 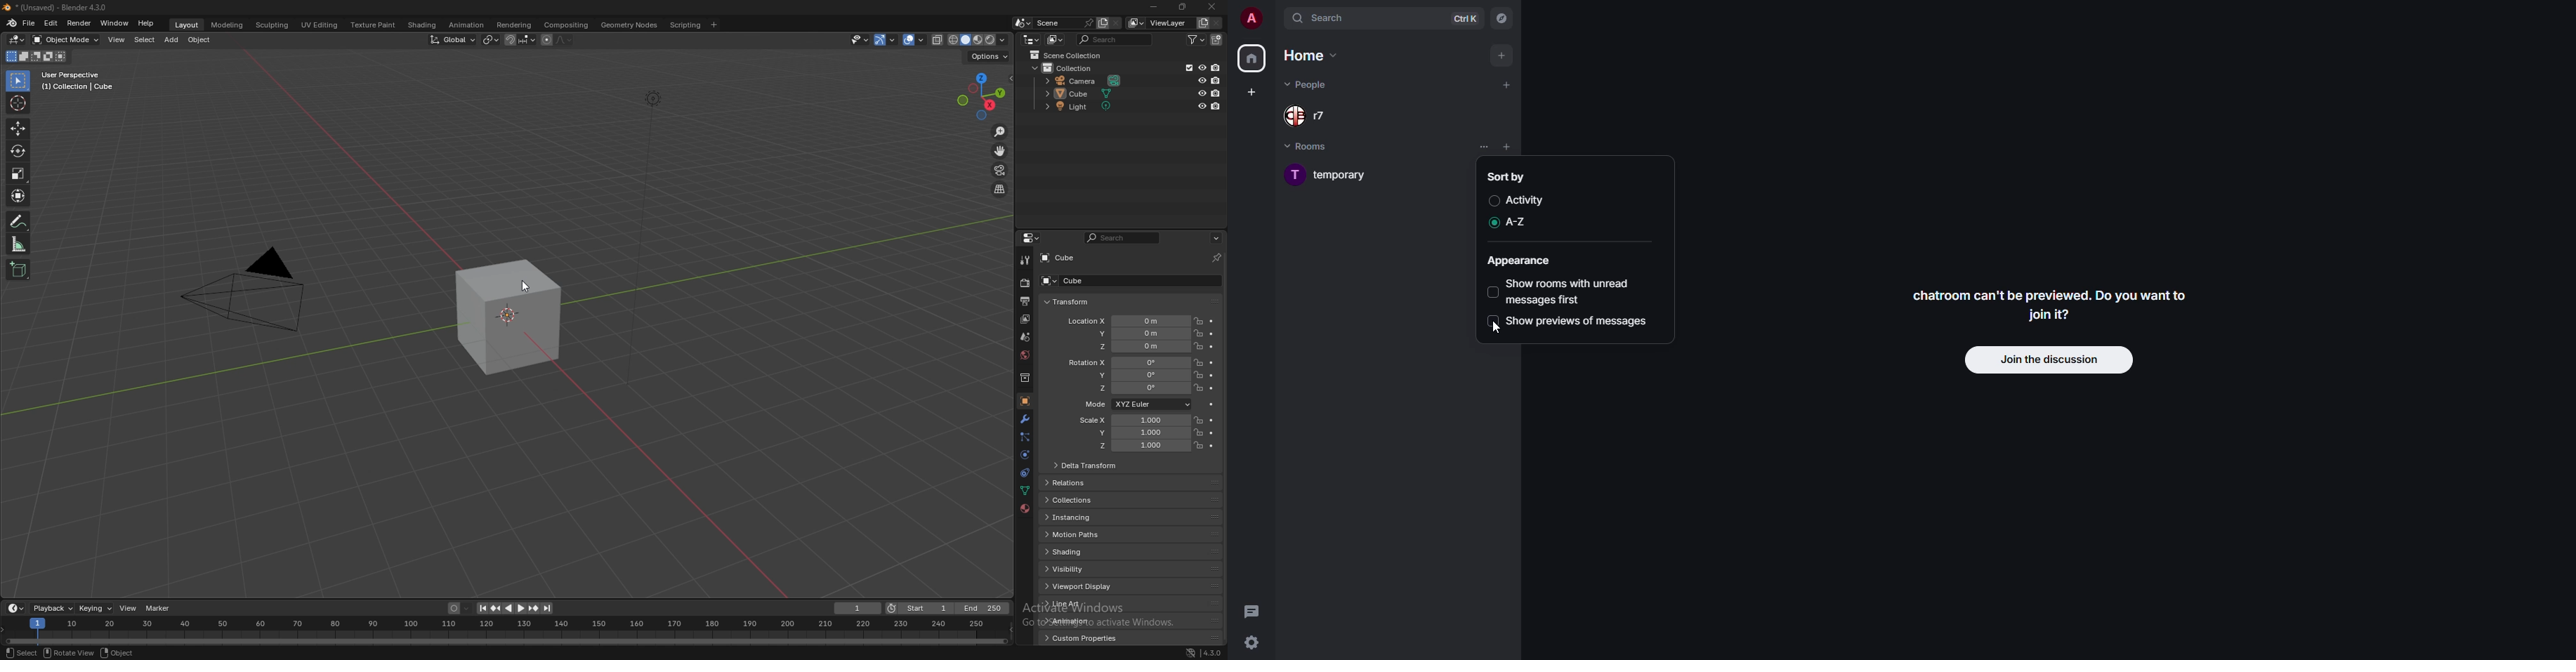 I want to click on join discussion, so click(x=2051, y=361).